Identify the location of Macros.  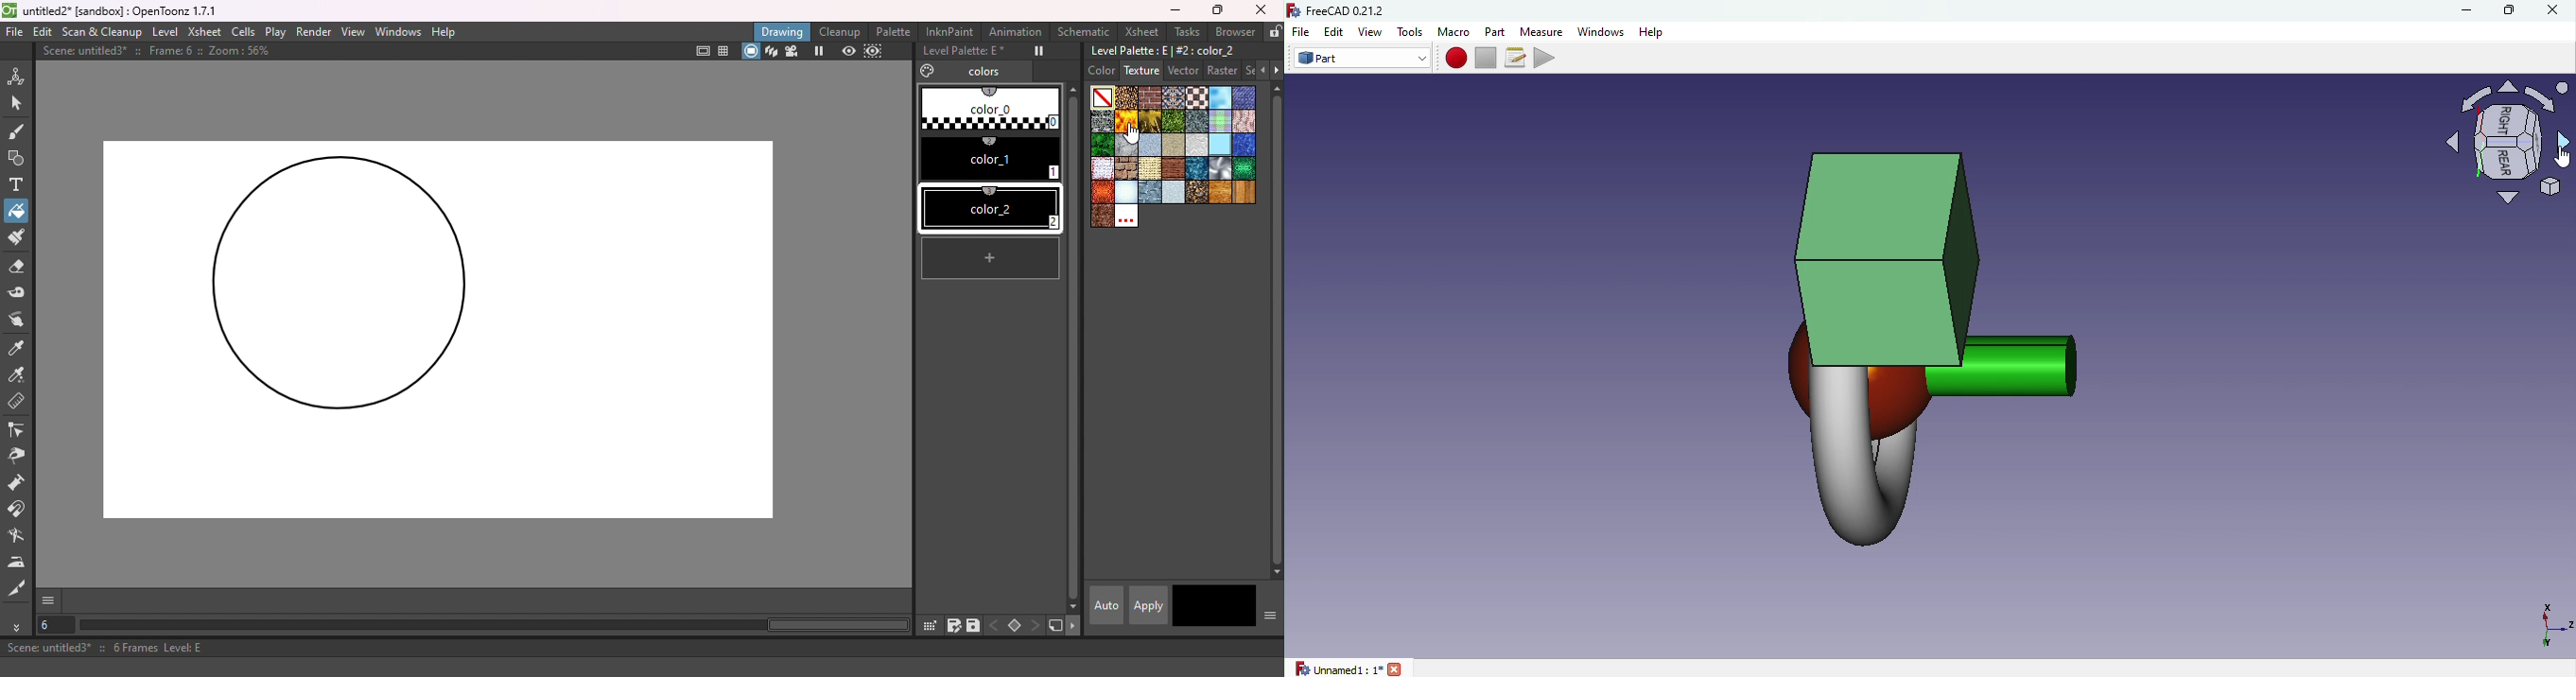
(1514, 57).